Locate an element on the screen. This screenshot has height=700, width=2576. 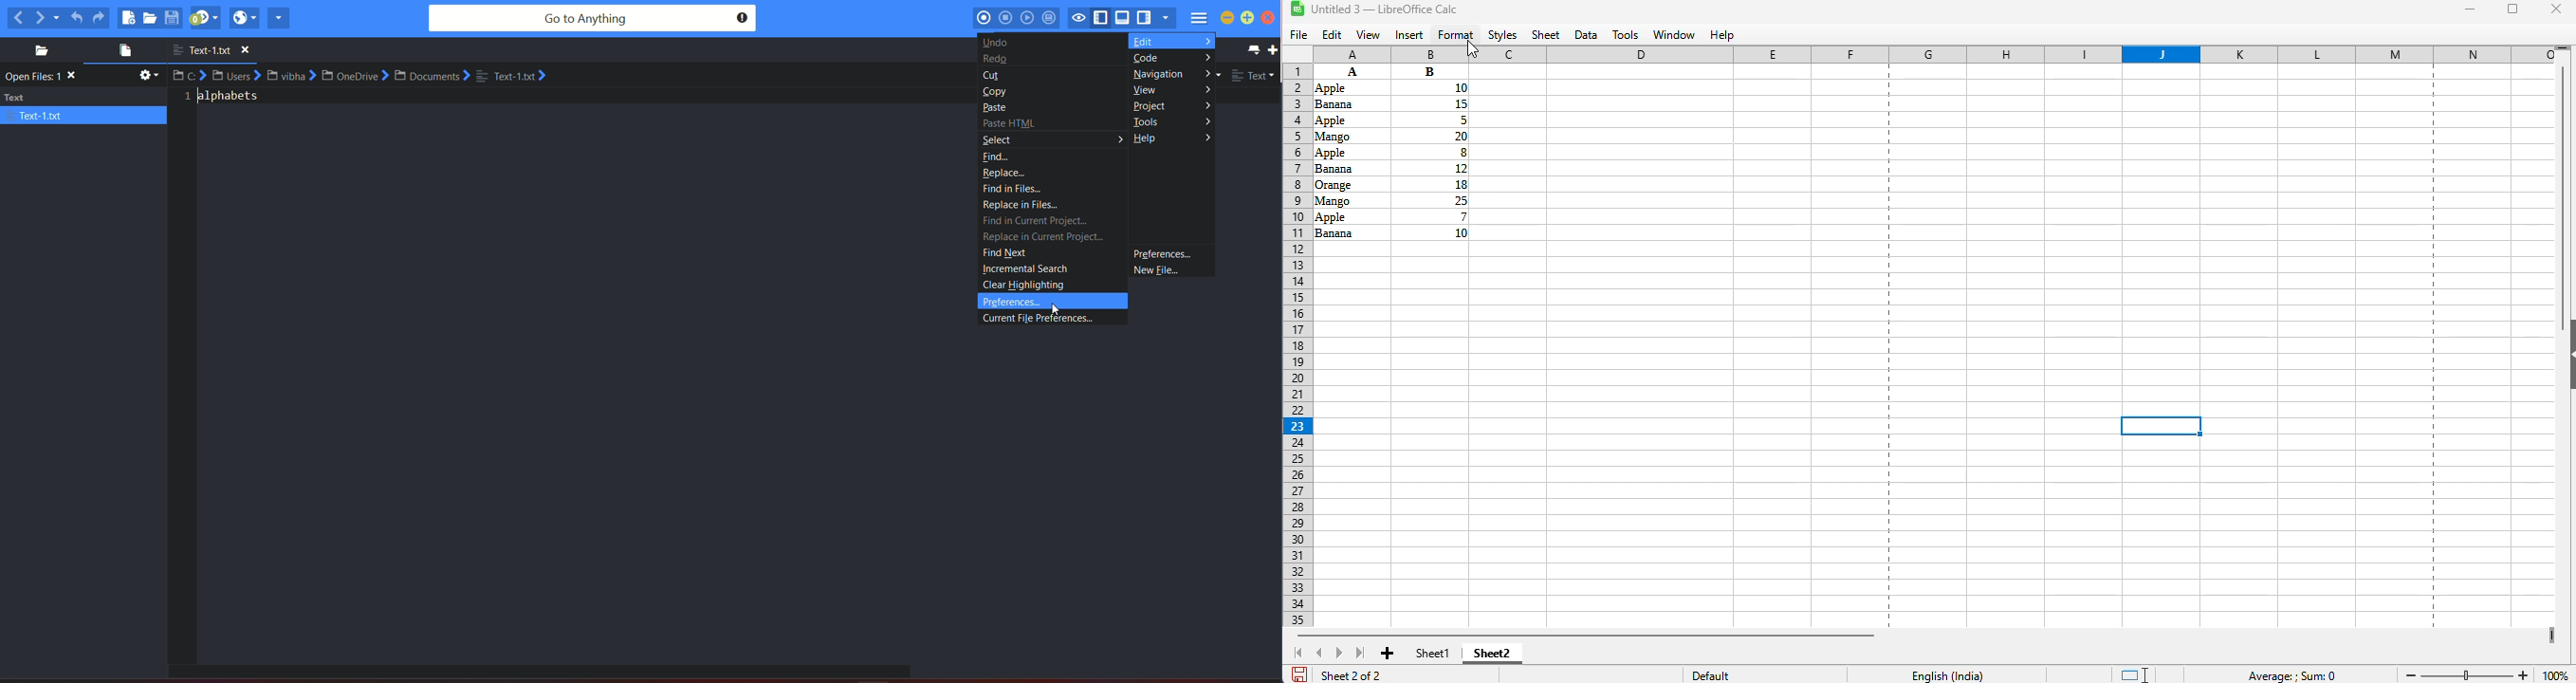
scroll to first sheet is located at coordinates (1298, 653).